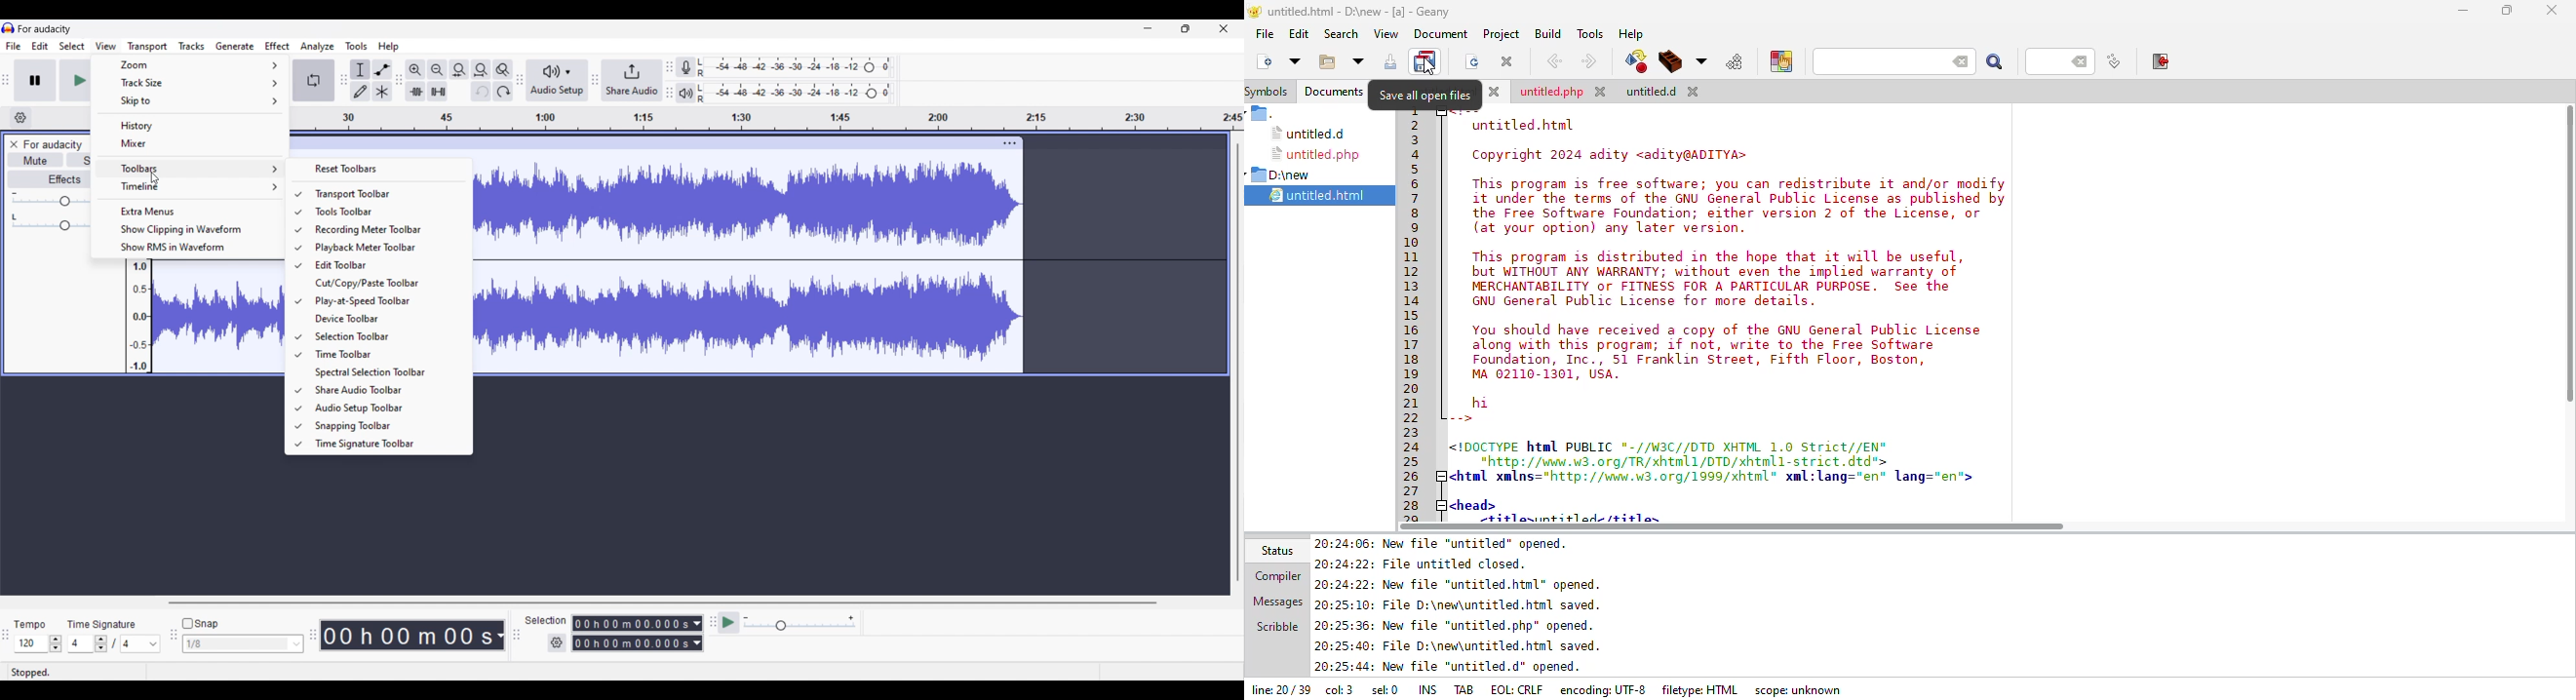  What do you see at coordinates (387, 373) in the screenshot?
I see `Spectral selection toolbar` at bounding box center [387, 373].